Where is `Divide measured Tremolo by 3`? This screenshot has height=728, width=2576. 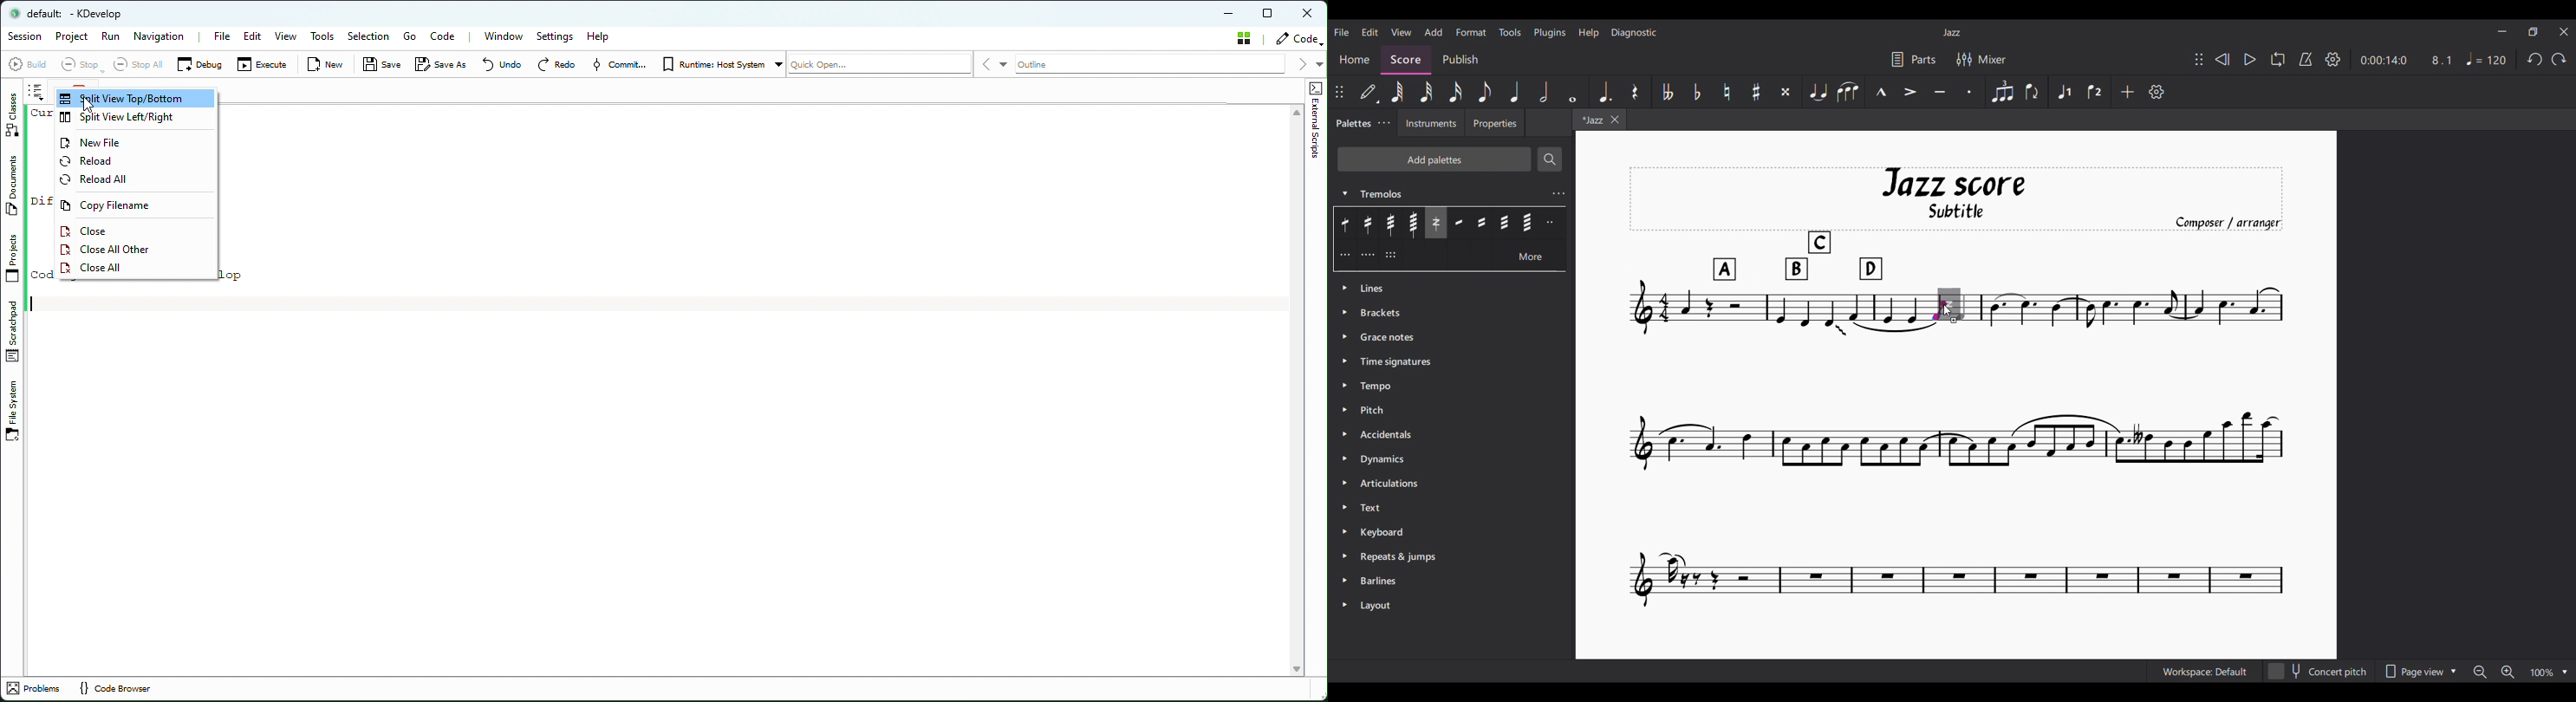 Divide measured Tremolo by 3 is located at coordinates (1345, 254).